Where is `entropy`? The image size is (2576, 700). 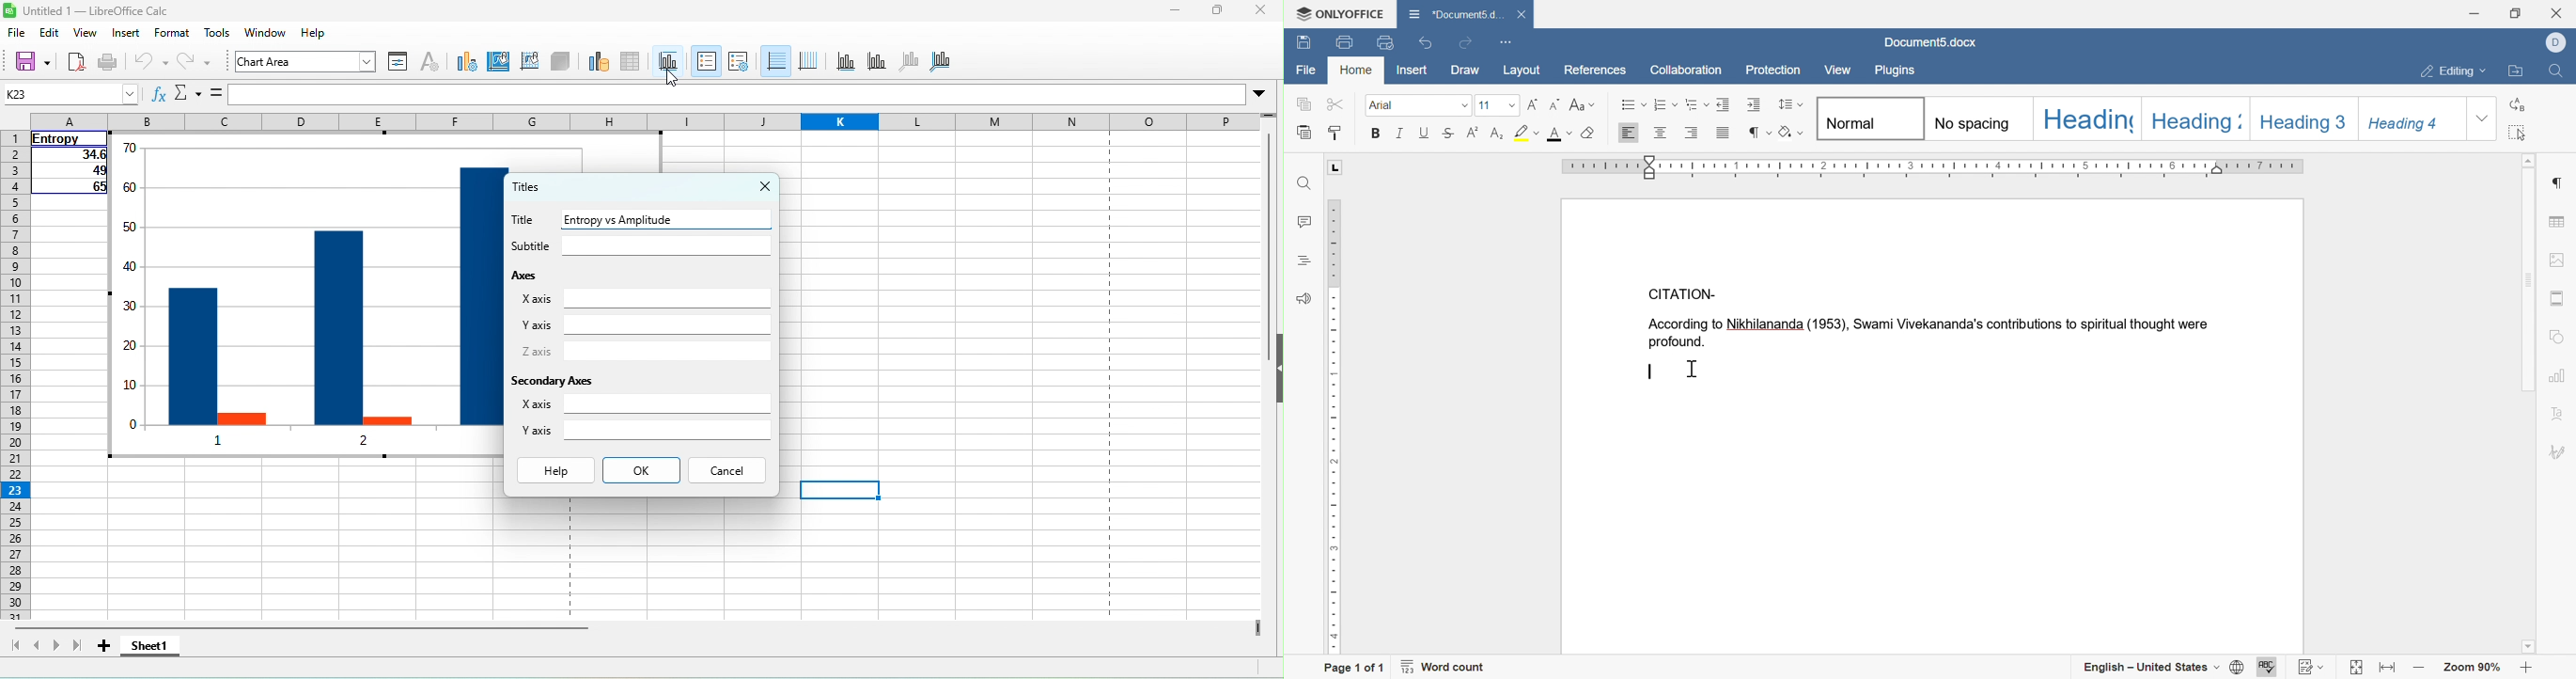 entropy is located at coordinates (66, 138).